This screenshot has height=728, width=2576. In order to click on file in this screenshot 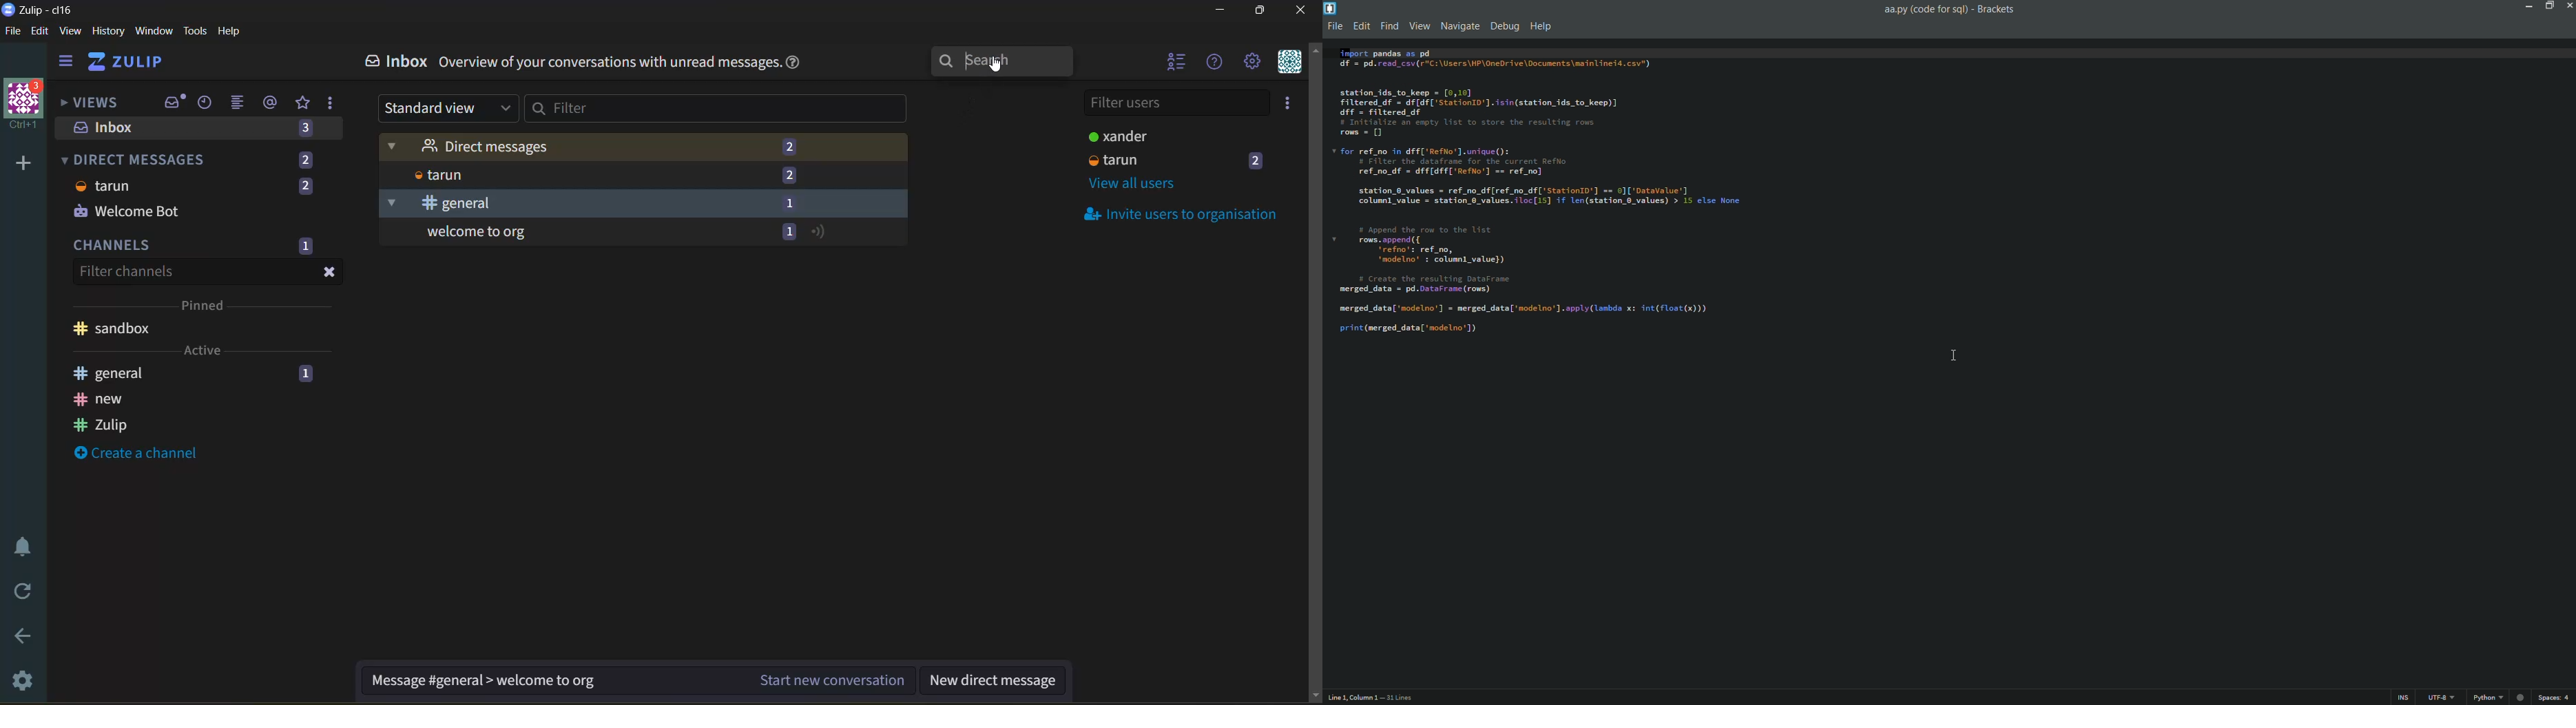, I will do `click(13, 32)`.